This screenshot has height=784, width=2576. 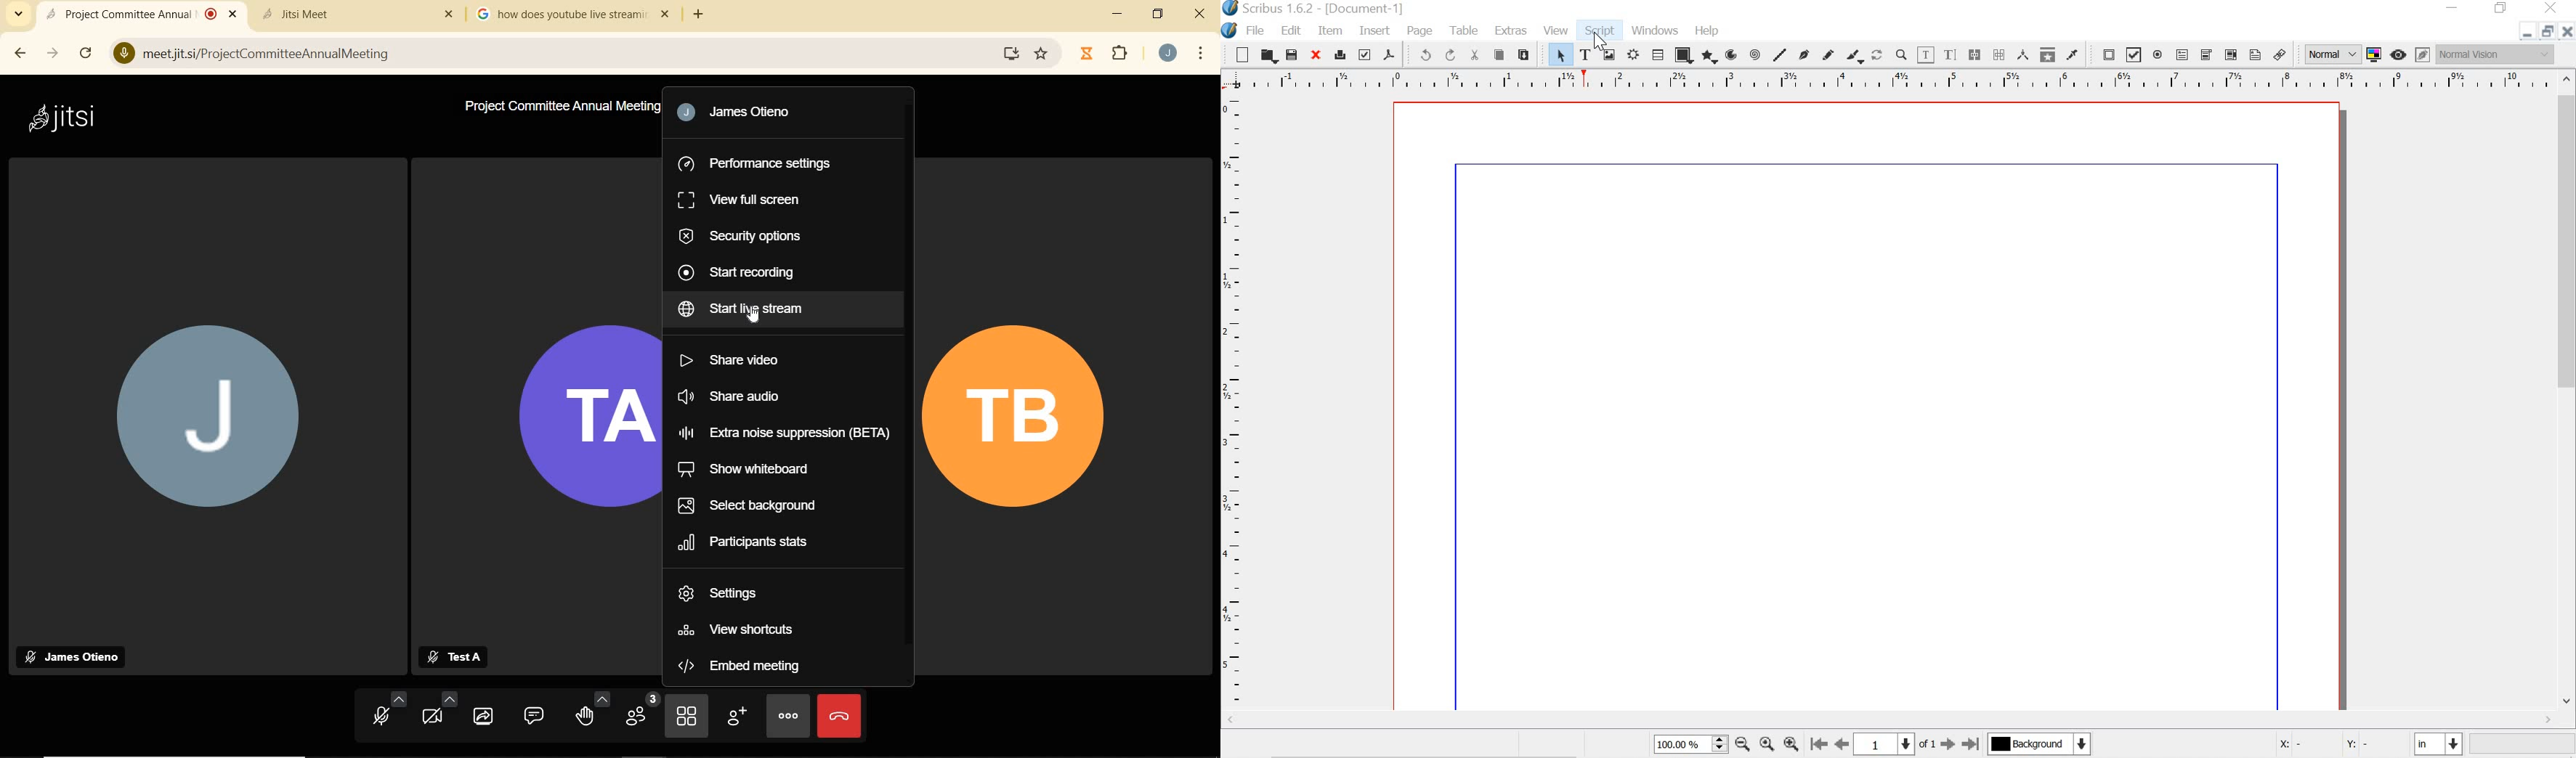 What do you see at coordinates (559, 15) in the screenshot?
I see `tab` at bounding box center [559, 15].